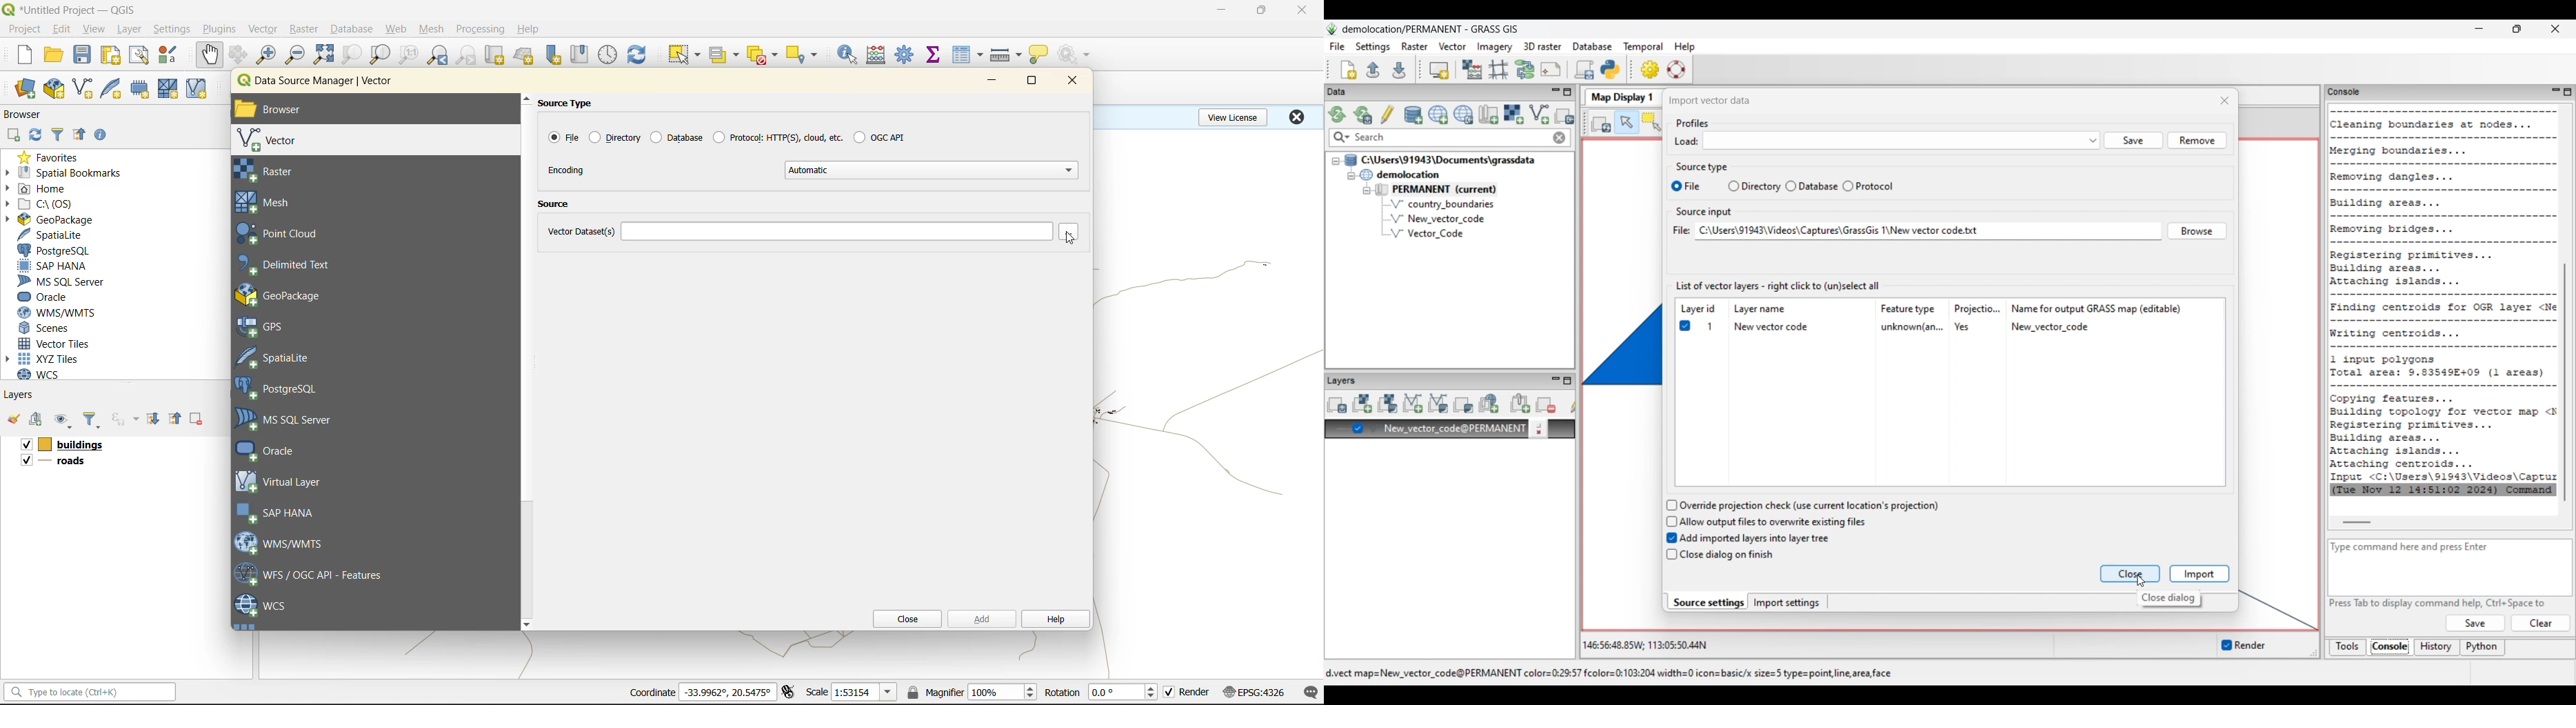  Describe the element at coordinates (170, 90) in the screenshot. I see `new mesh layer` at that location.